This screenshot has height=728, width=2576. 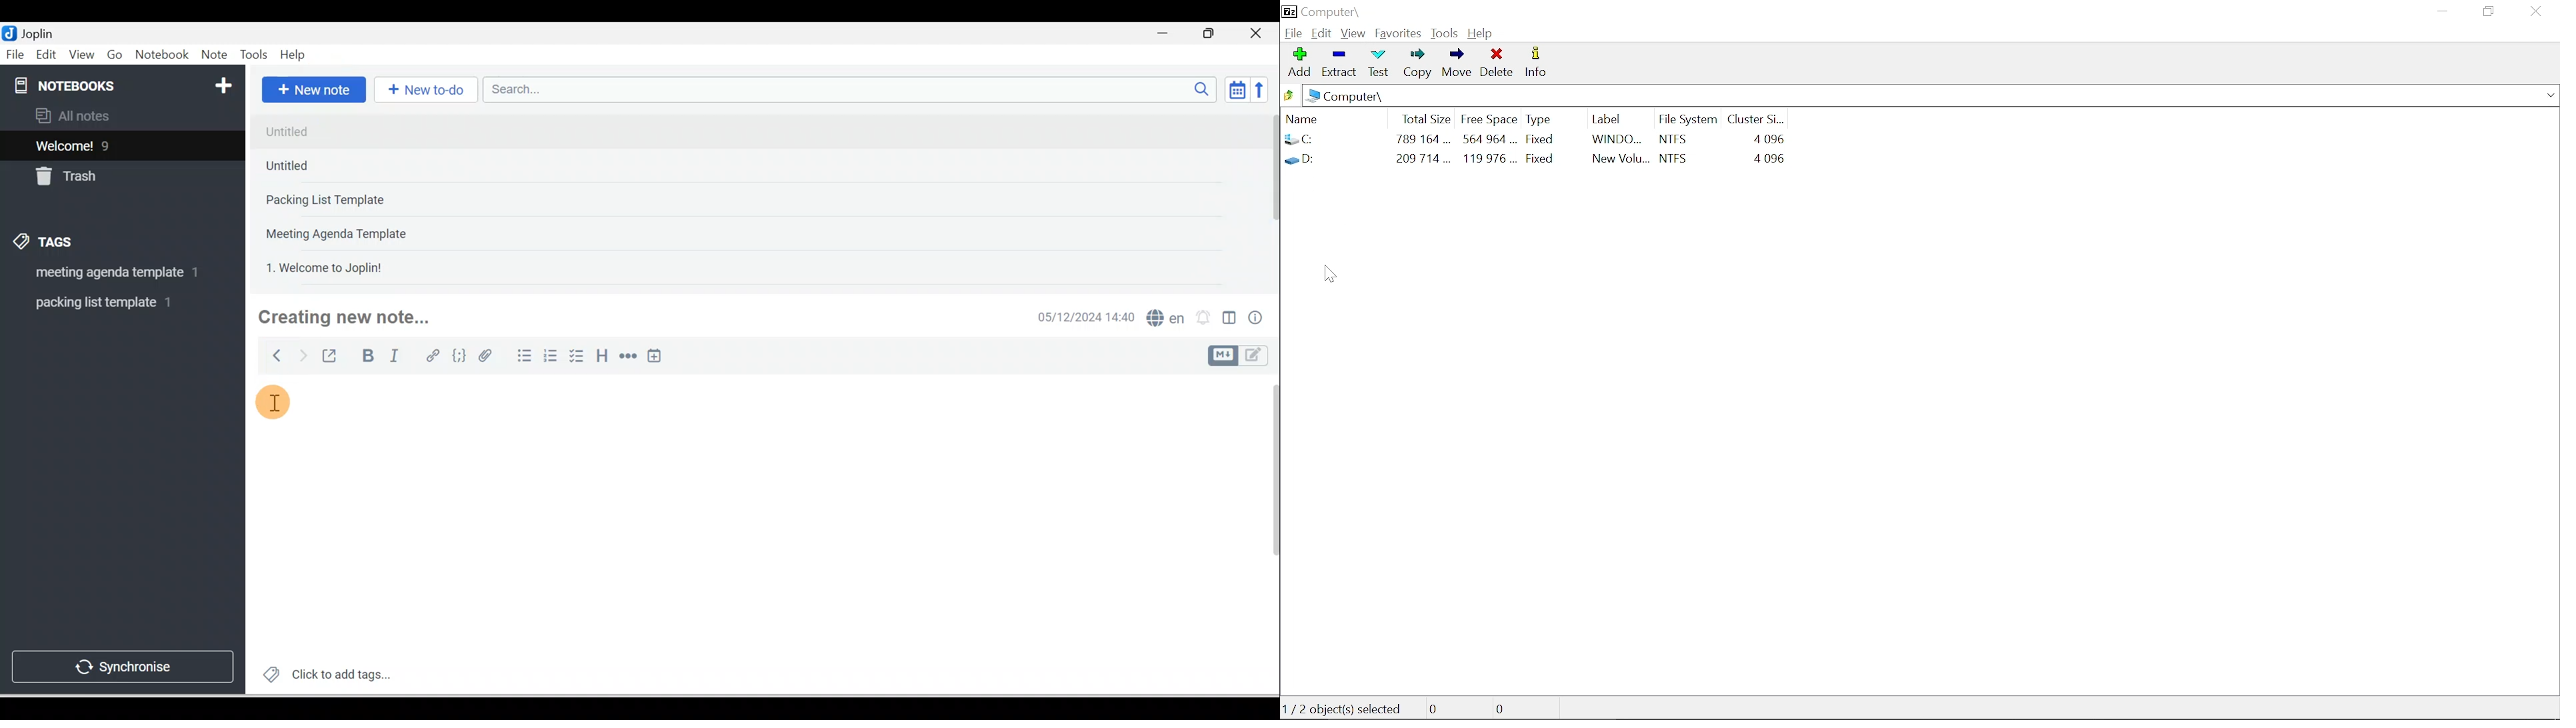 I want to click on New note, so click(x=311, y=91).